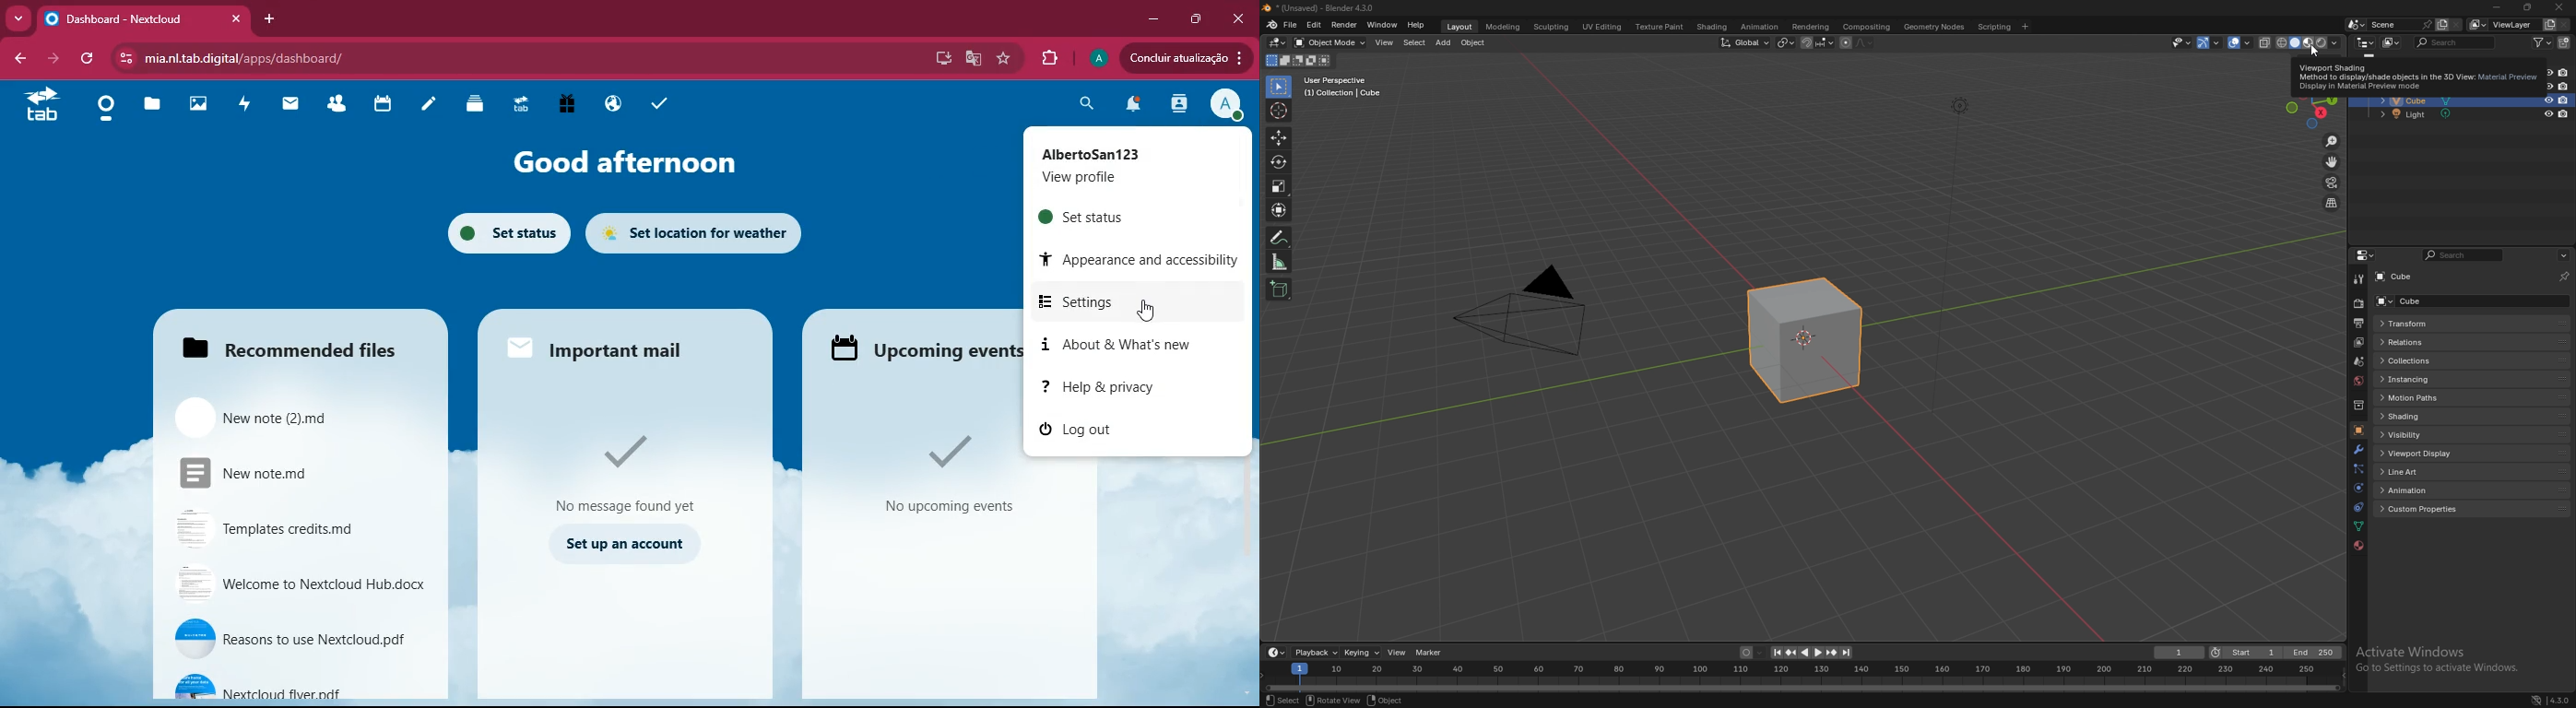 This screenshot has height=728, width=2576. What do you see at coordinates (2468, 300) in the screenshot?
I see `cube` at bounding box center [2468, 300].